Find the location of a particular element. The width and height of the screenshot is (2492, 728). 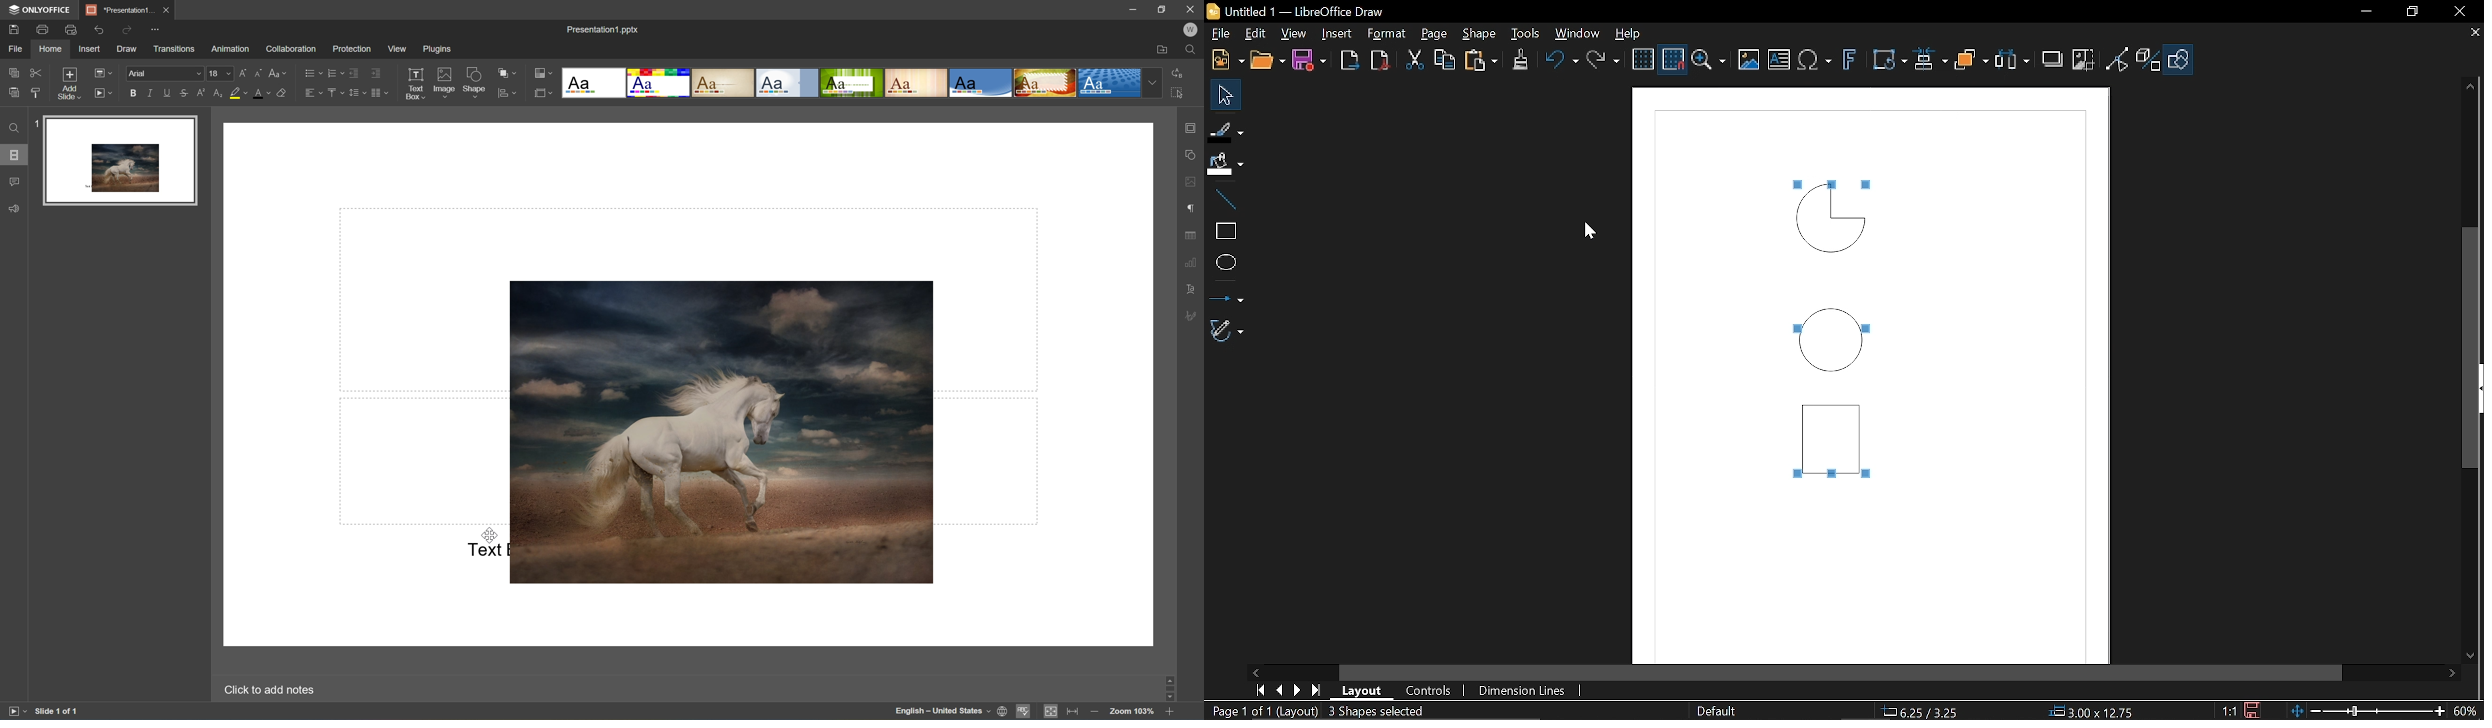

Find is located at coordinates (1192, 49).